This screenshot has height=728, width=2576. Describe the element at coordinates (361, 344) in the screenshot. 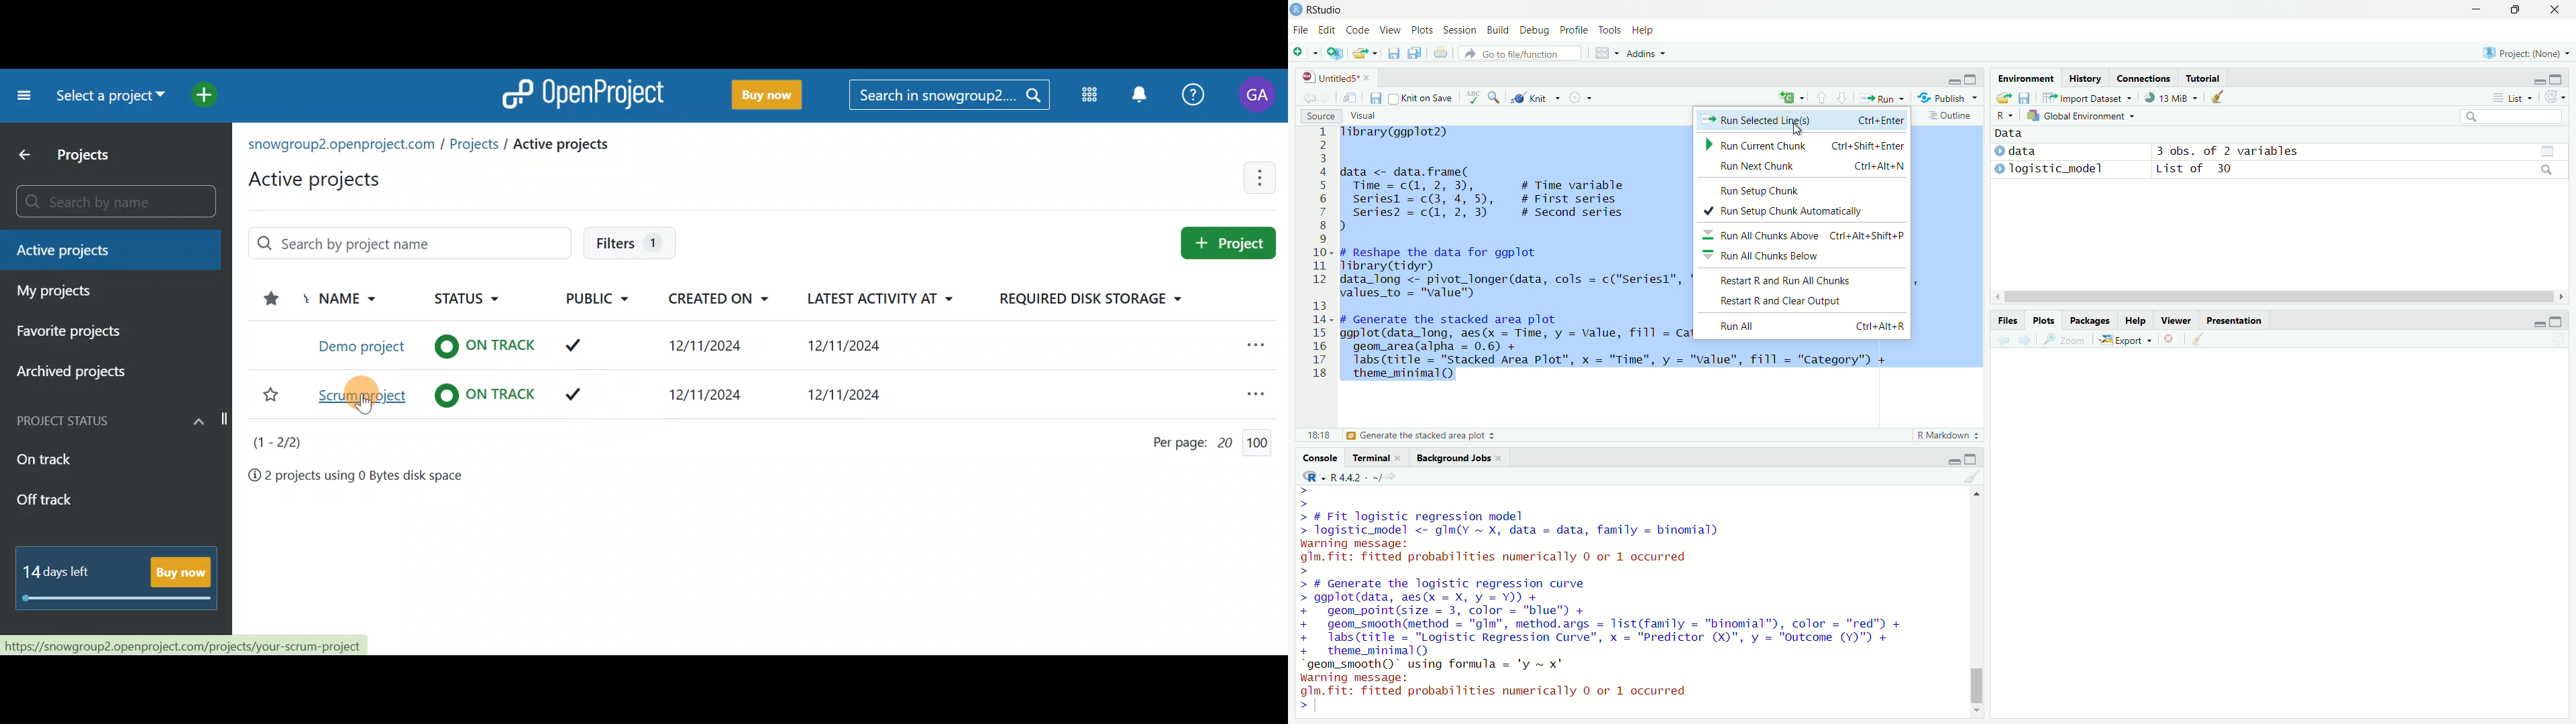

I see `Project 1` at that location.